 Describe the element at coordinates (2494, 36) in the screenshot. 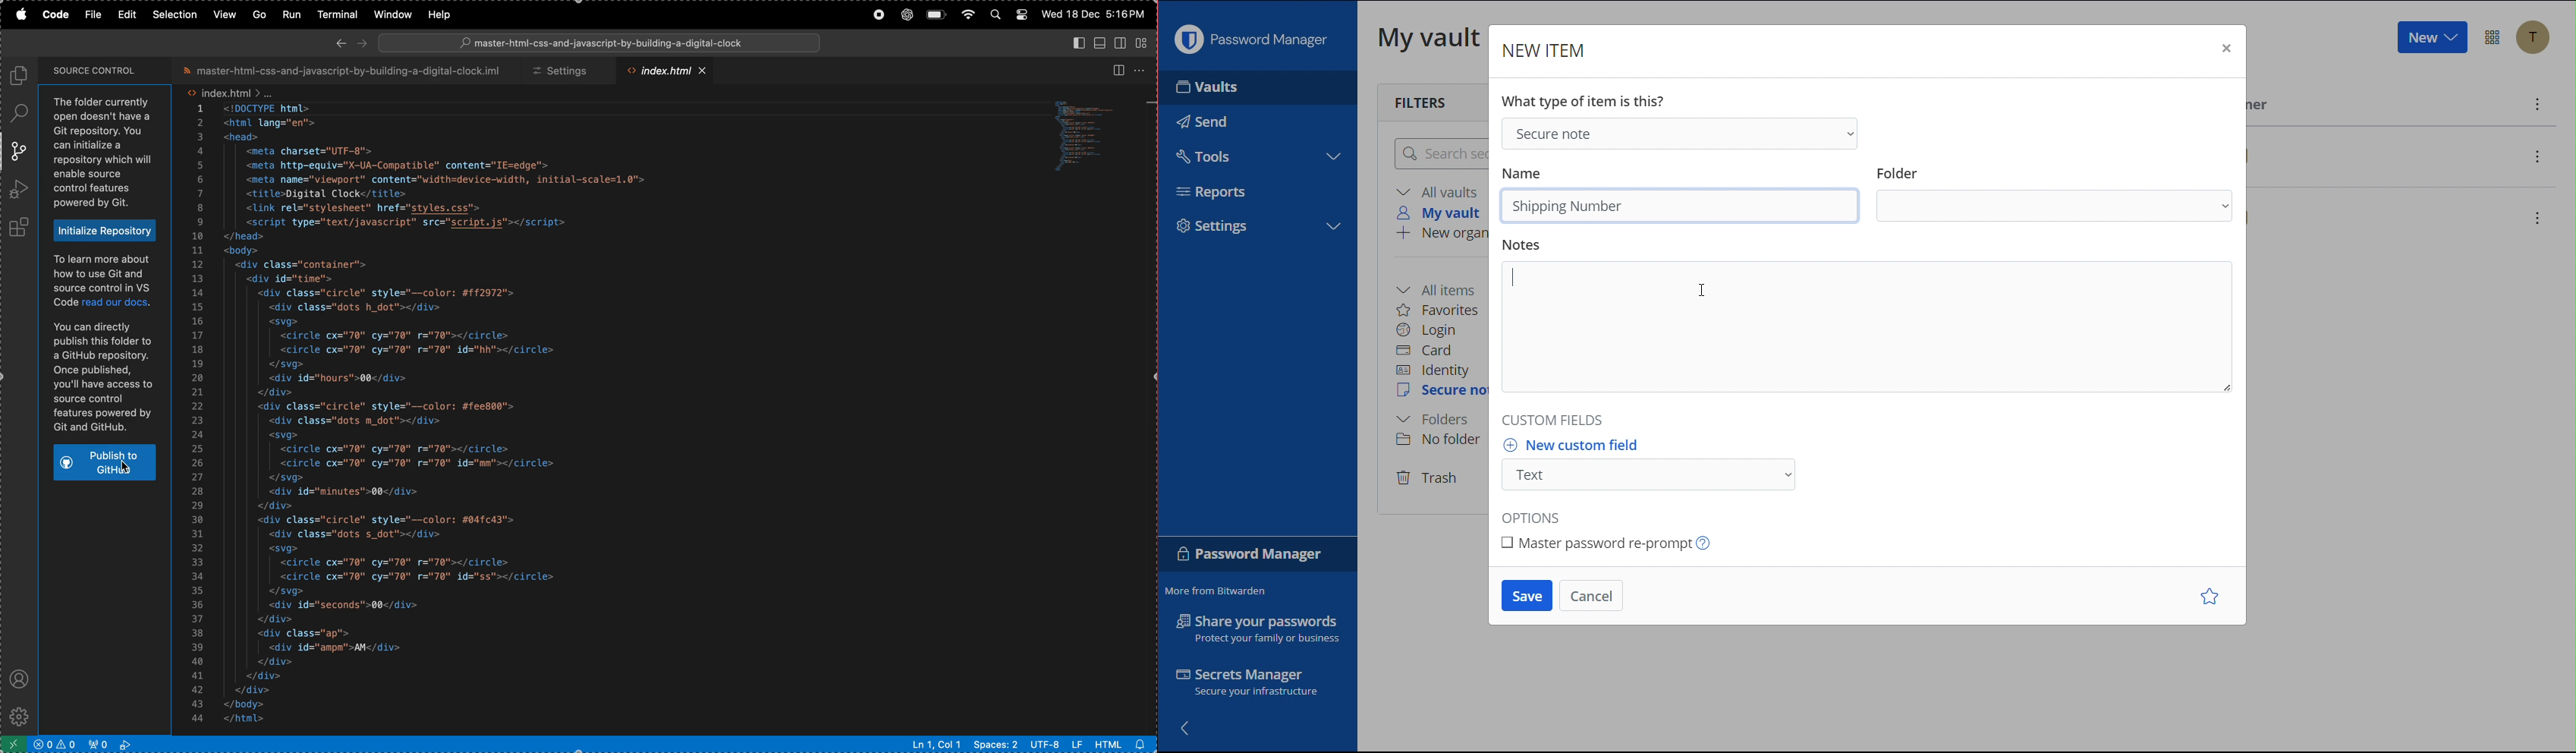

I see `Options` at that location.